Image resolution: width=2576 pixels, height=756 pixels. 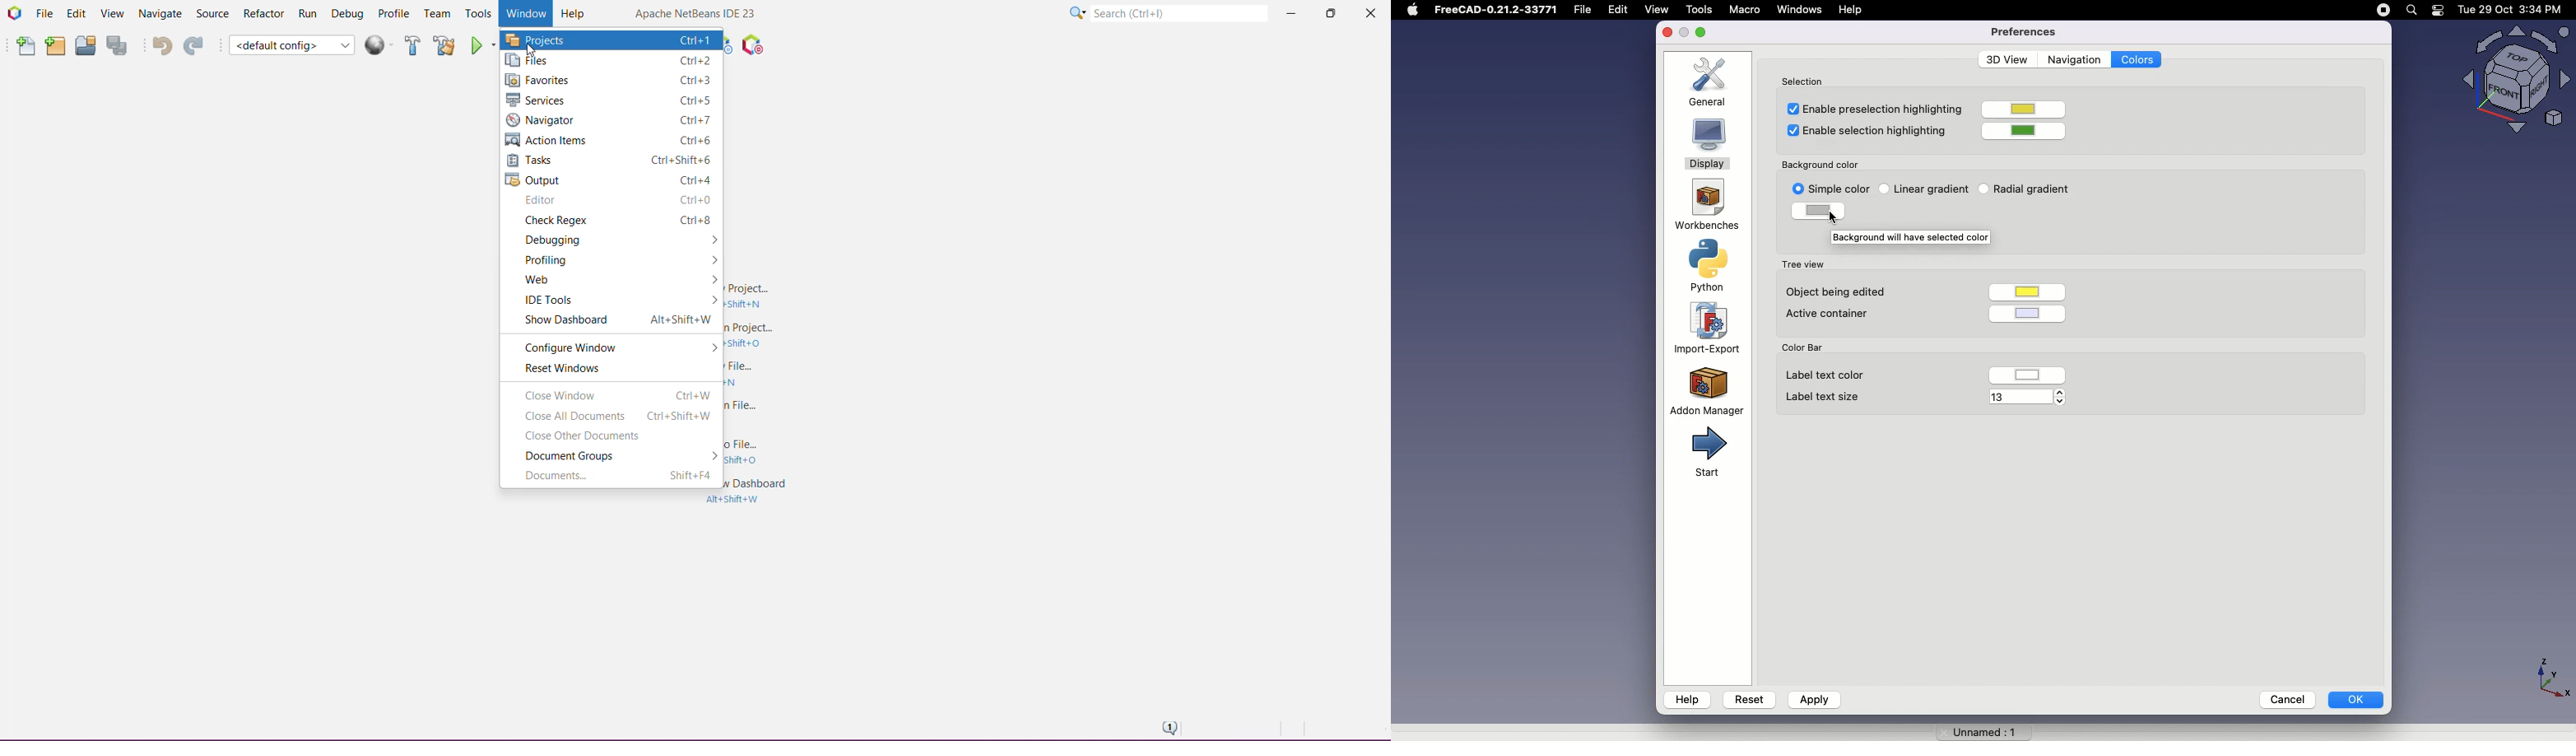 What do you see at coordinates (1412, 10) in the screenshot?
I see `Apple Logo` at bounding box center [1412, 10].